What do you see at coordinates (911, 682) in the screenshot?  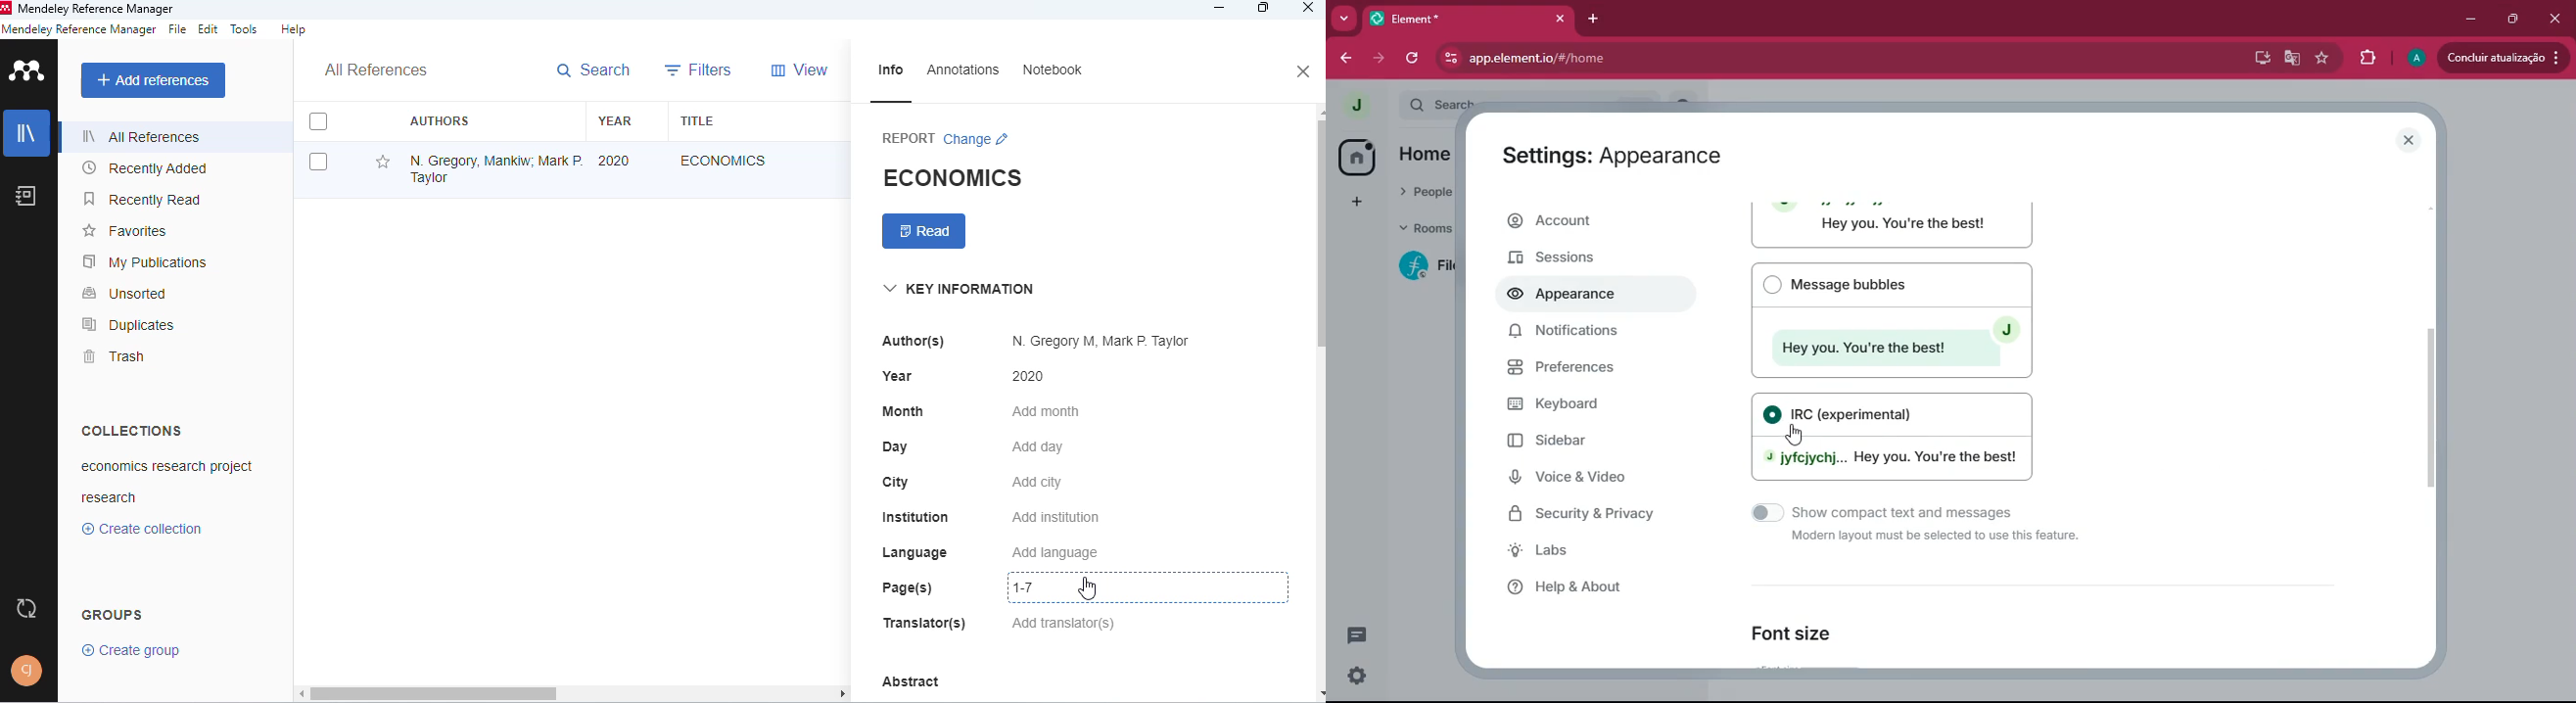 I see `abstract` at bounding box center [911, 682].